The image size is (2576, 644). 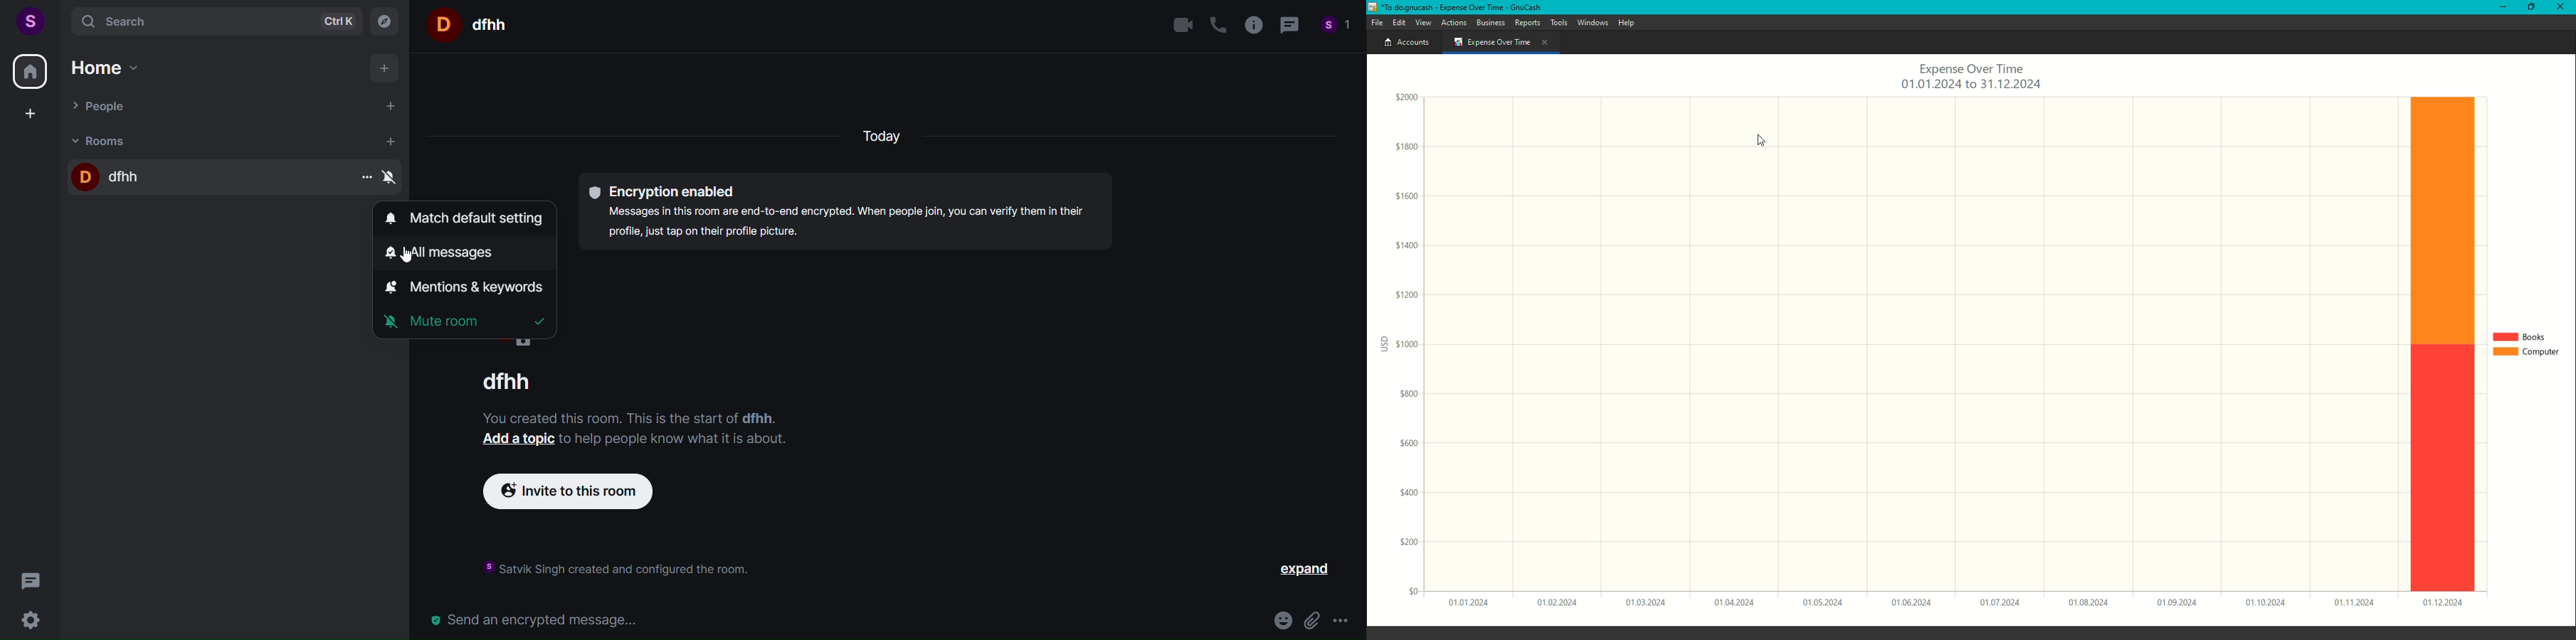 What do you see at coordinates (1408, 347) in the screenshot?
I see `Amount in USD` at bounding box center [1408, 347].